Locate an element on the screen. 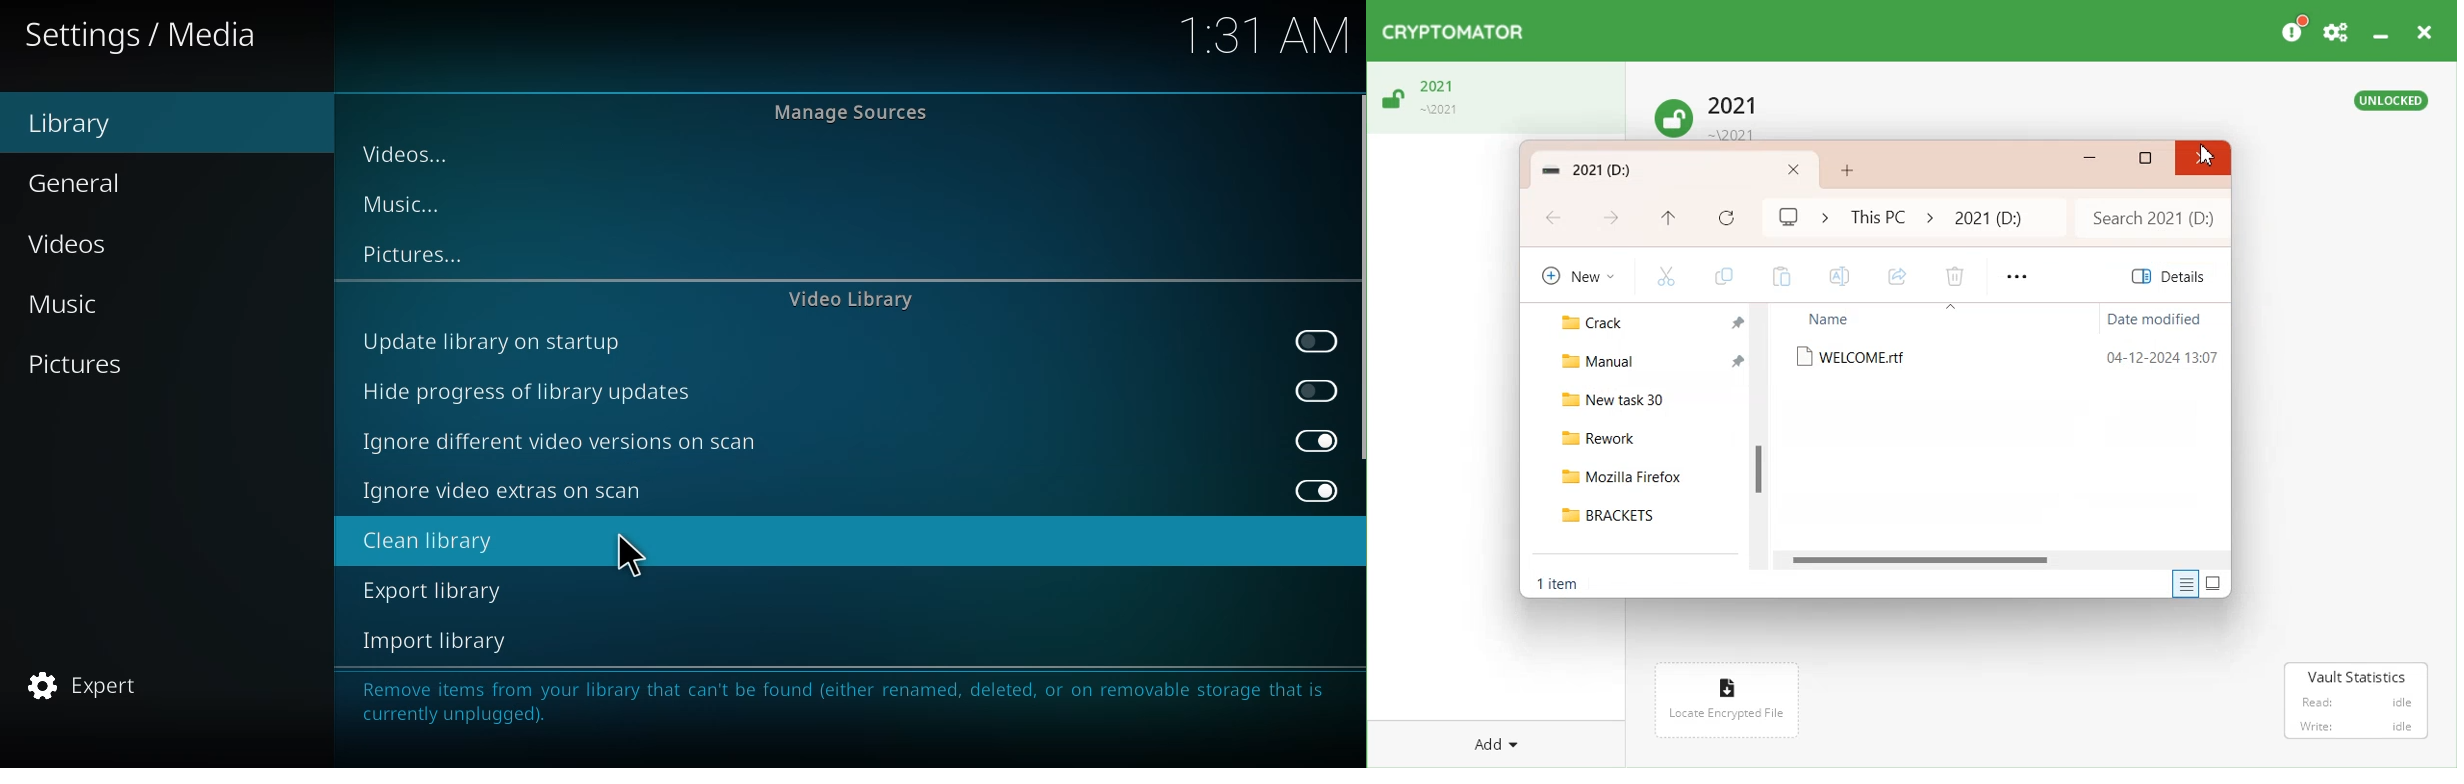  WELCOME.rtf is located at coordinates (2001, 354).